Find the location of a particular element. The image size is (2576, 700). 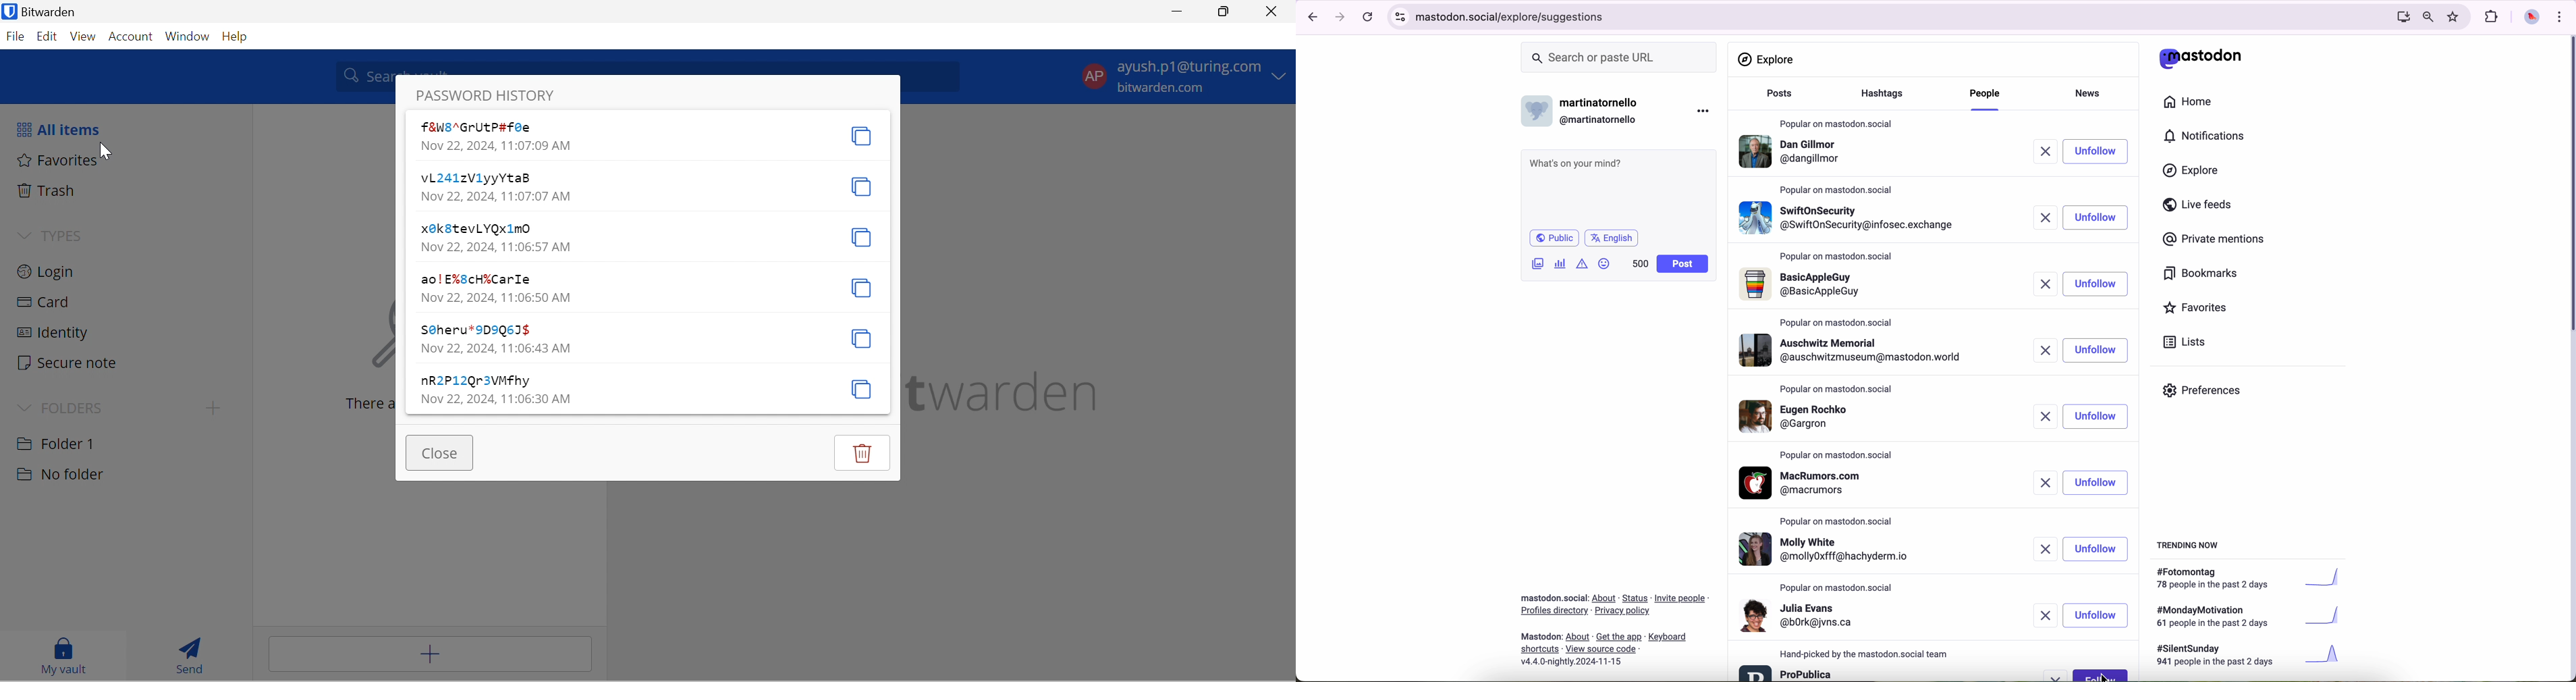

profile is located at coordinates (1805, 285).